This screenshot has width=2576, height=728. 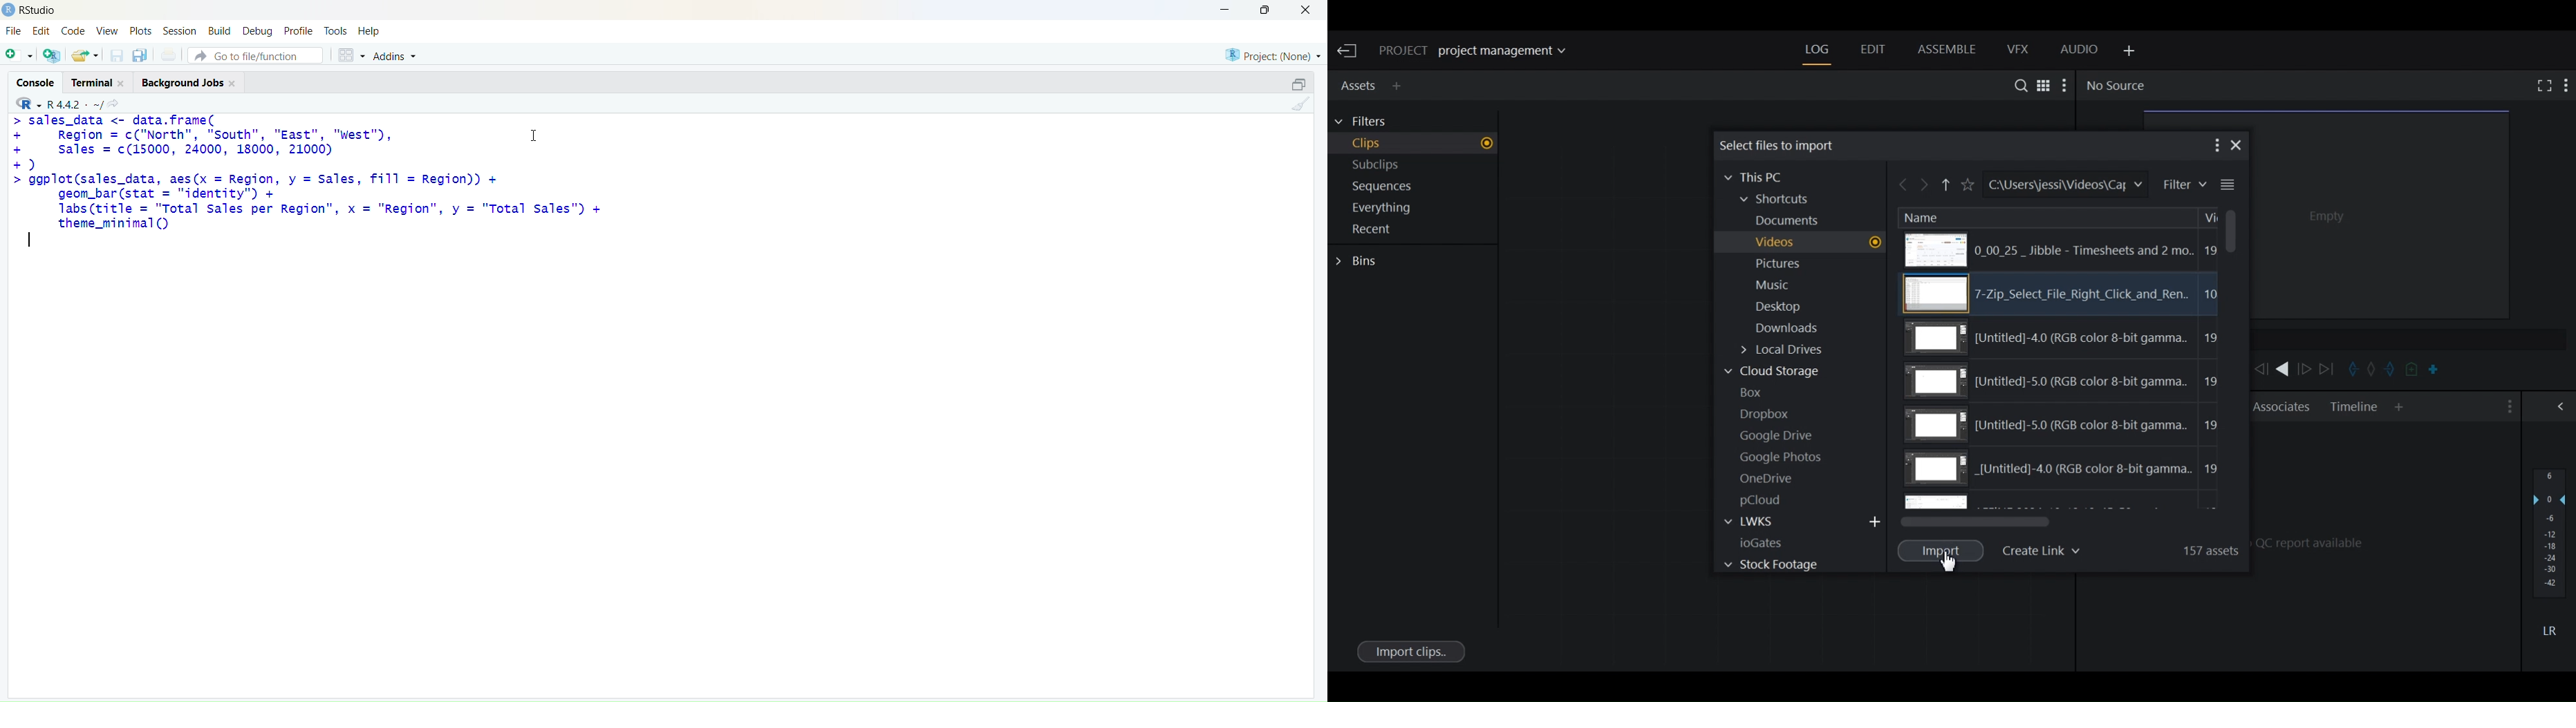 I want to click on RGB color, so click(x=2065, y=424).